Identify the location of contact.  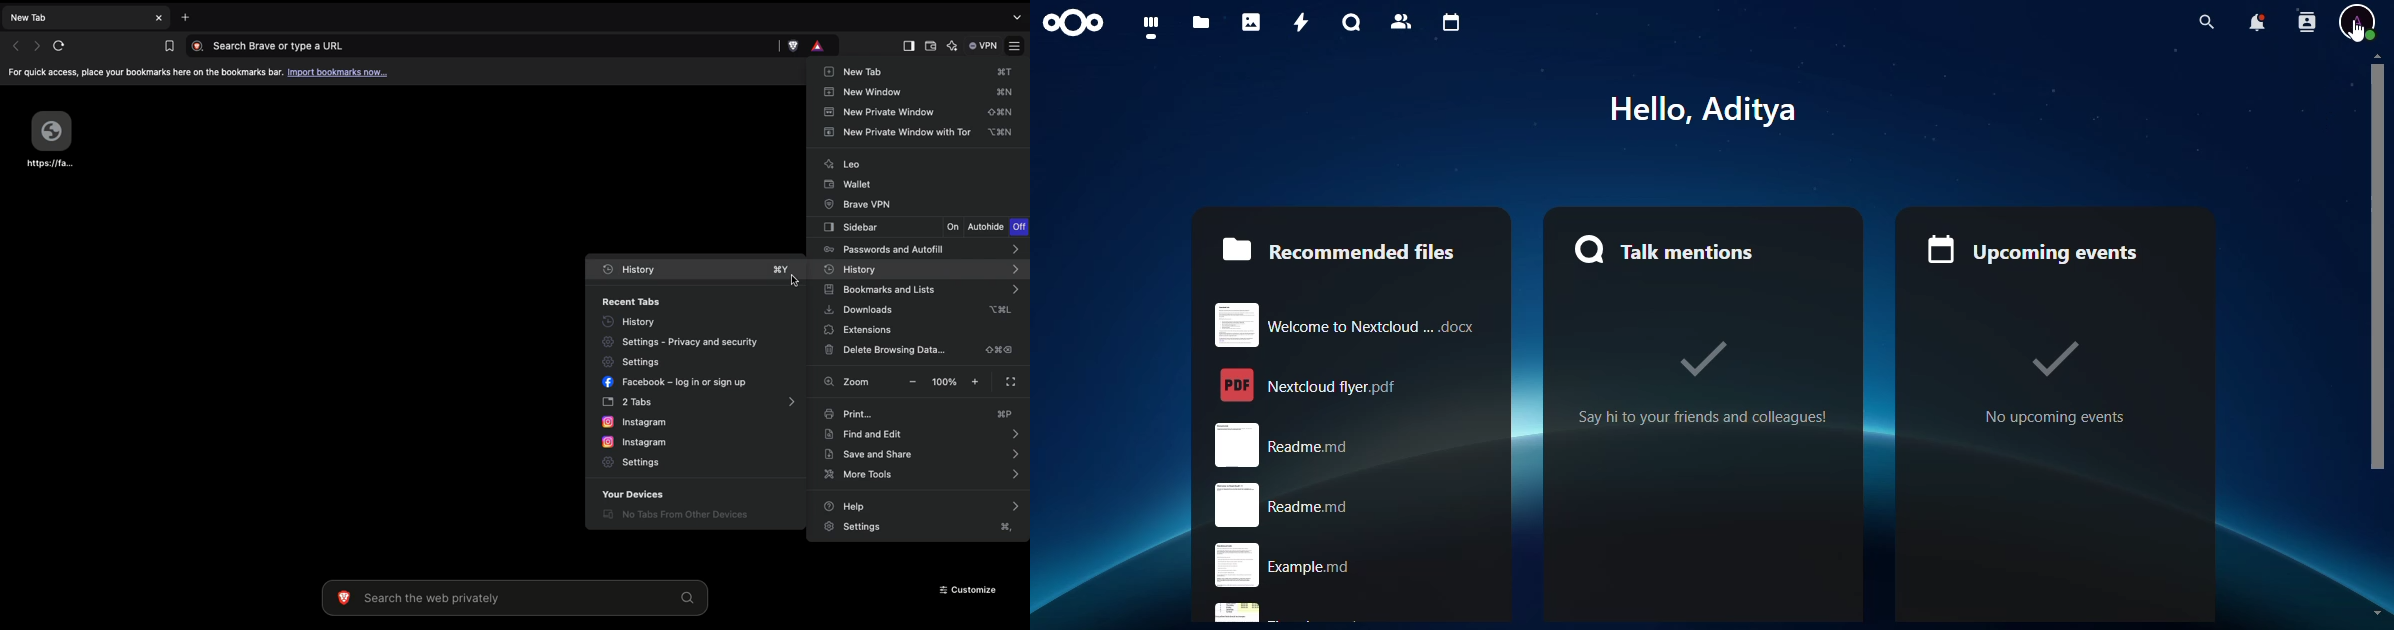
(2305, 24).